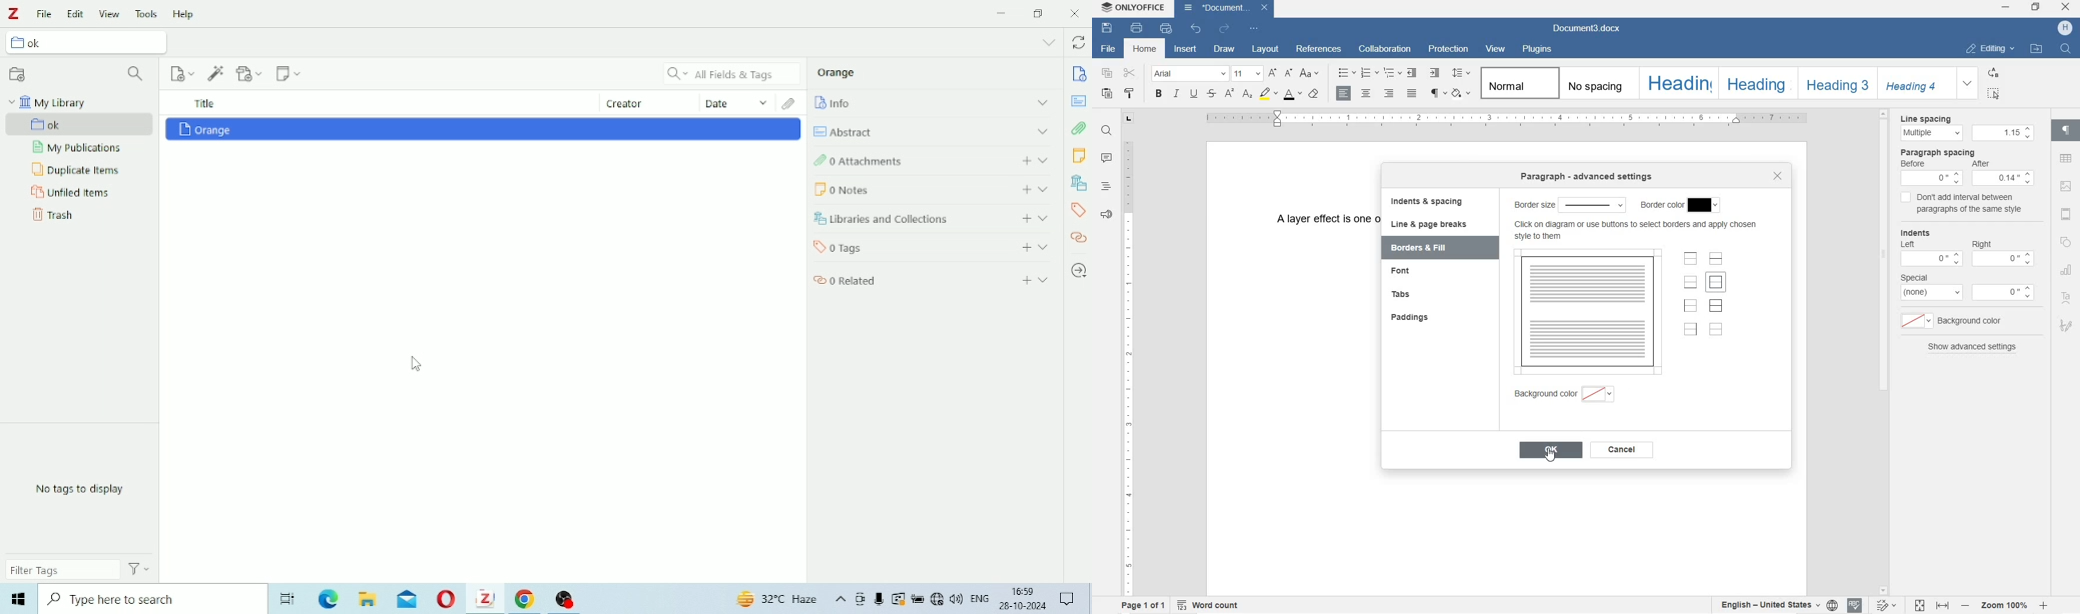 Image resolution: width=2100 pixels, height=616 pixels. What do you see at coordinates (2066, 298) in the screenshot?
I see `TEXT ART` at bounding box center [2066, 298].